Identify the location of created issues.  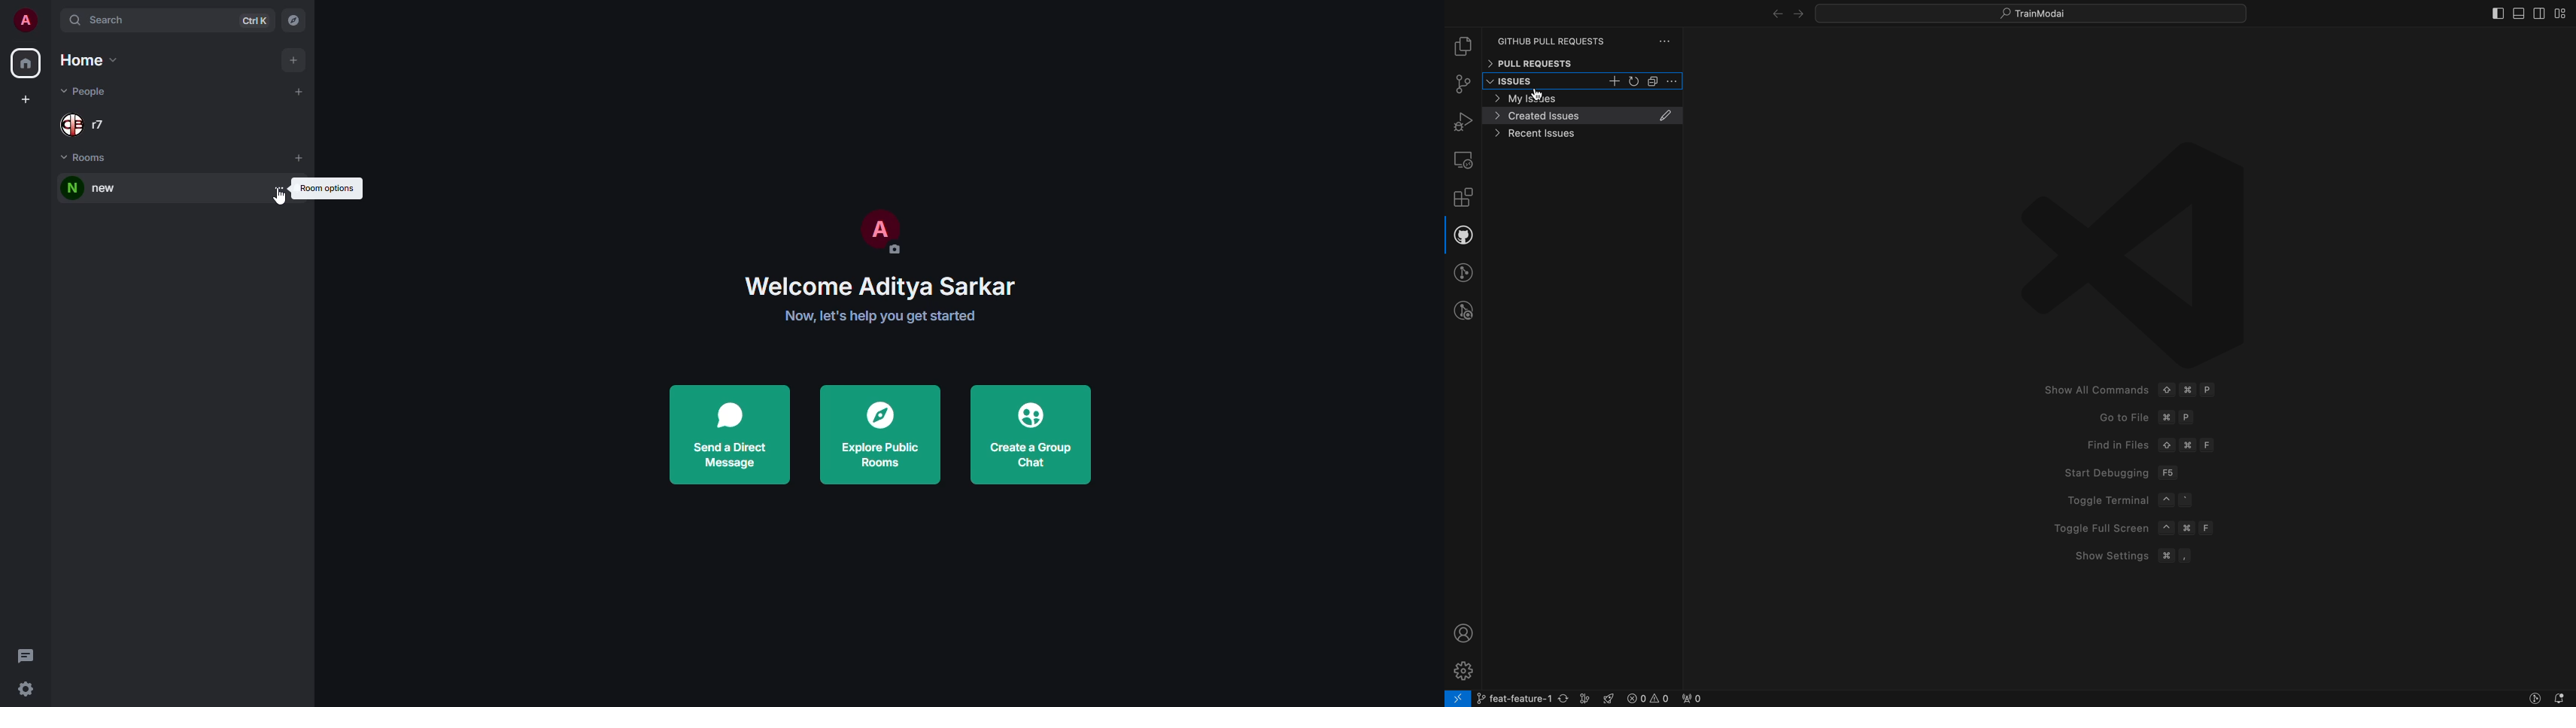
(1584, 116).